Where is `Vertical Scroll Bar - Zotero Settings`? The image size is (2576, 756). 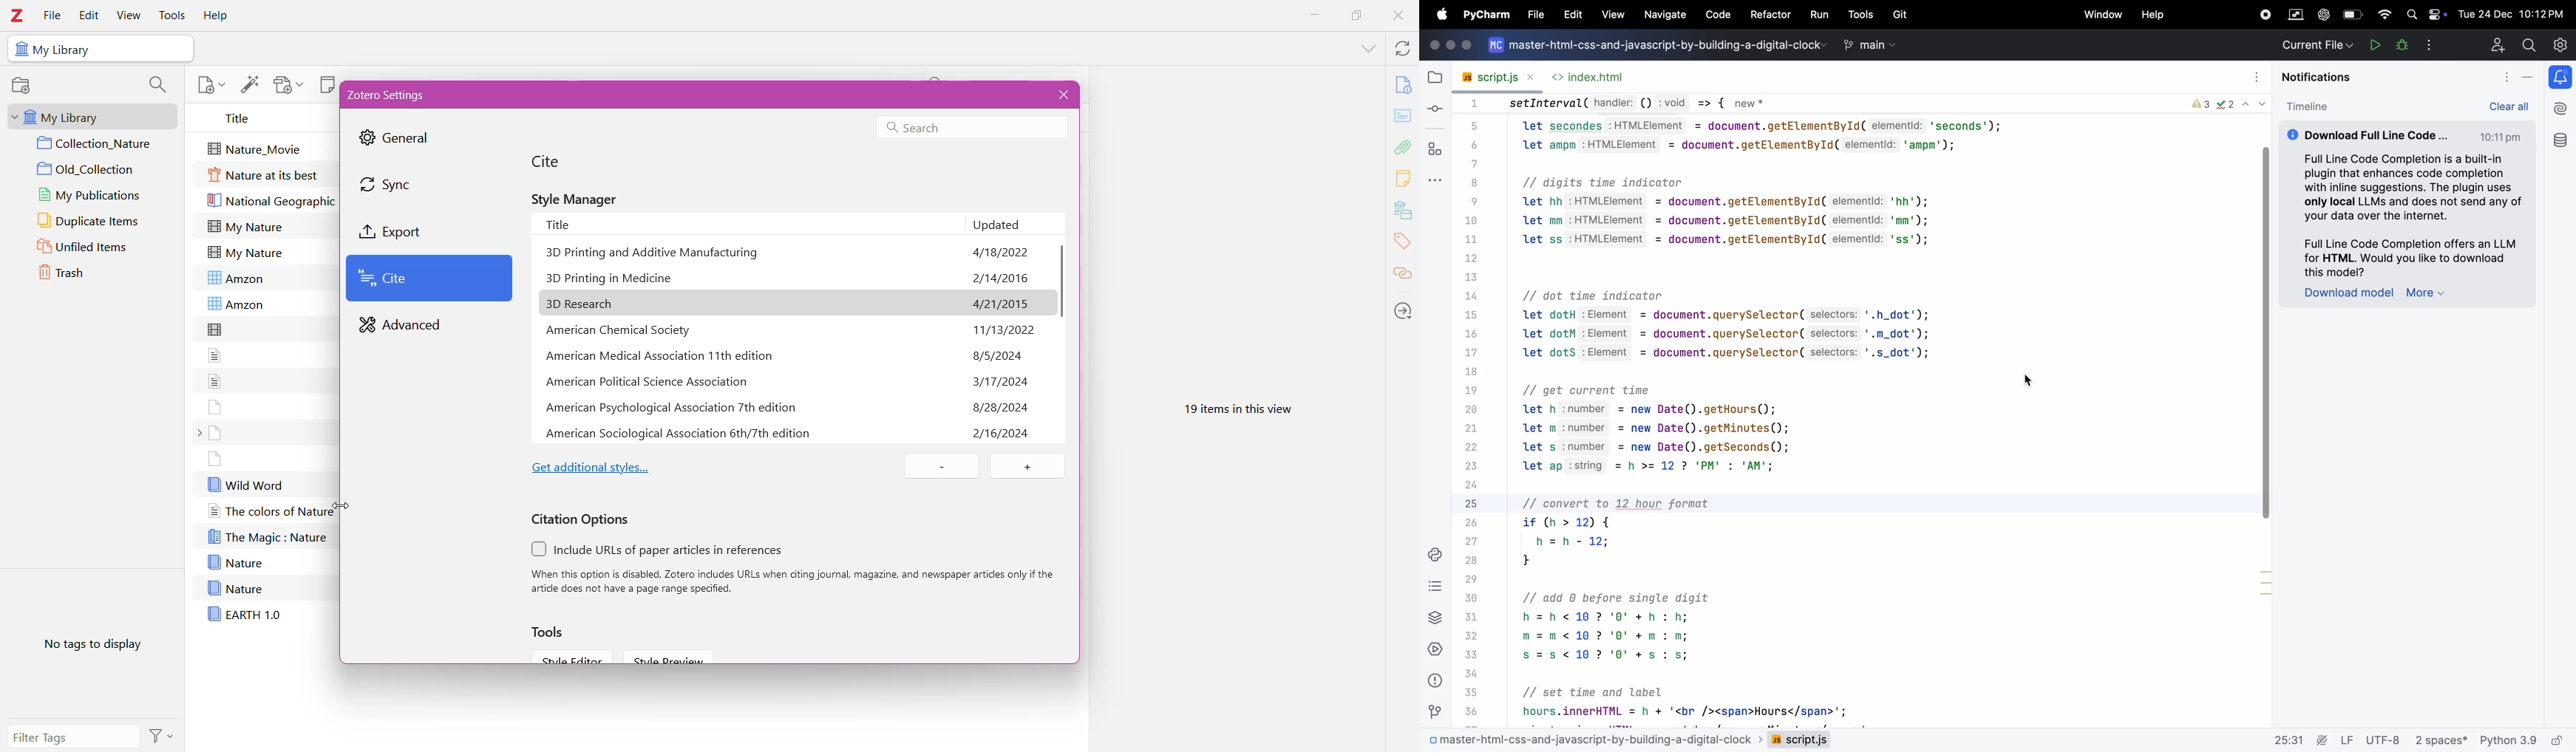 Vertical Scroll Bar - Zotero Settings is located at coordinates (1078, 295).